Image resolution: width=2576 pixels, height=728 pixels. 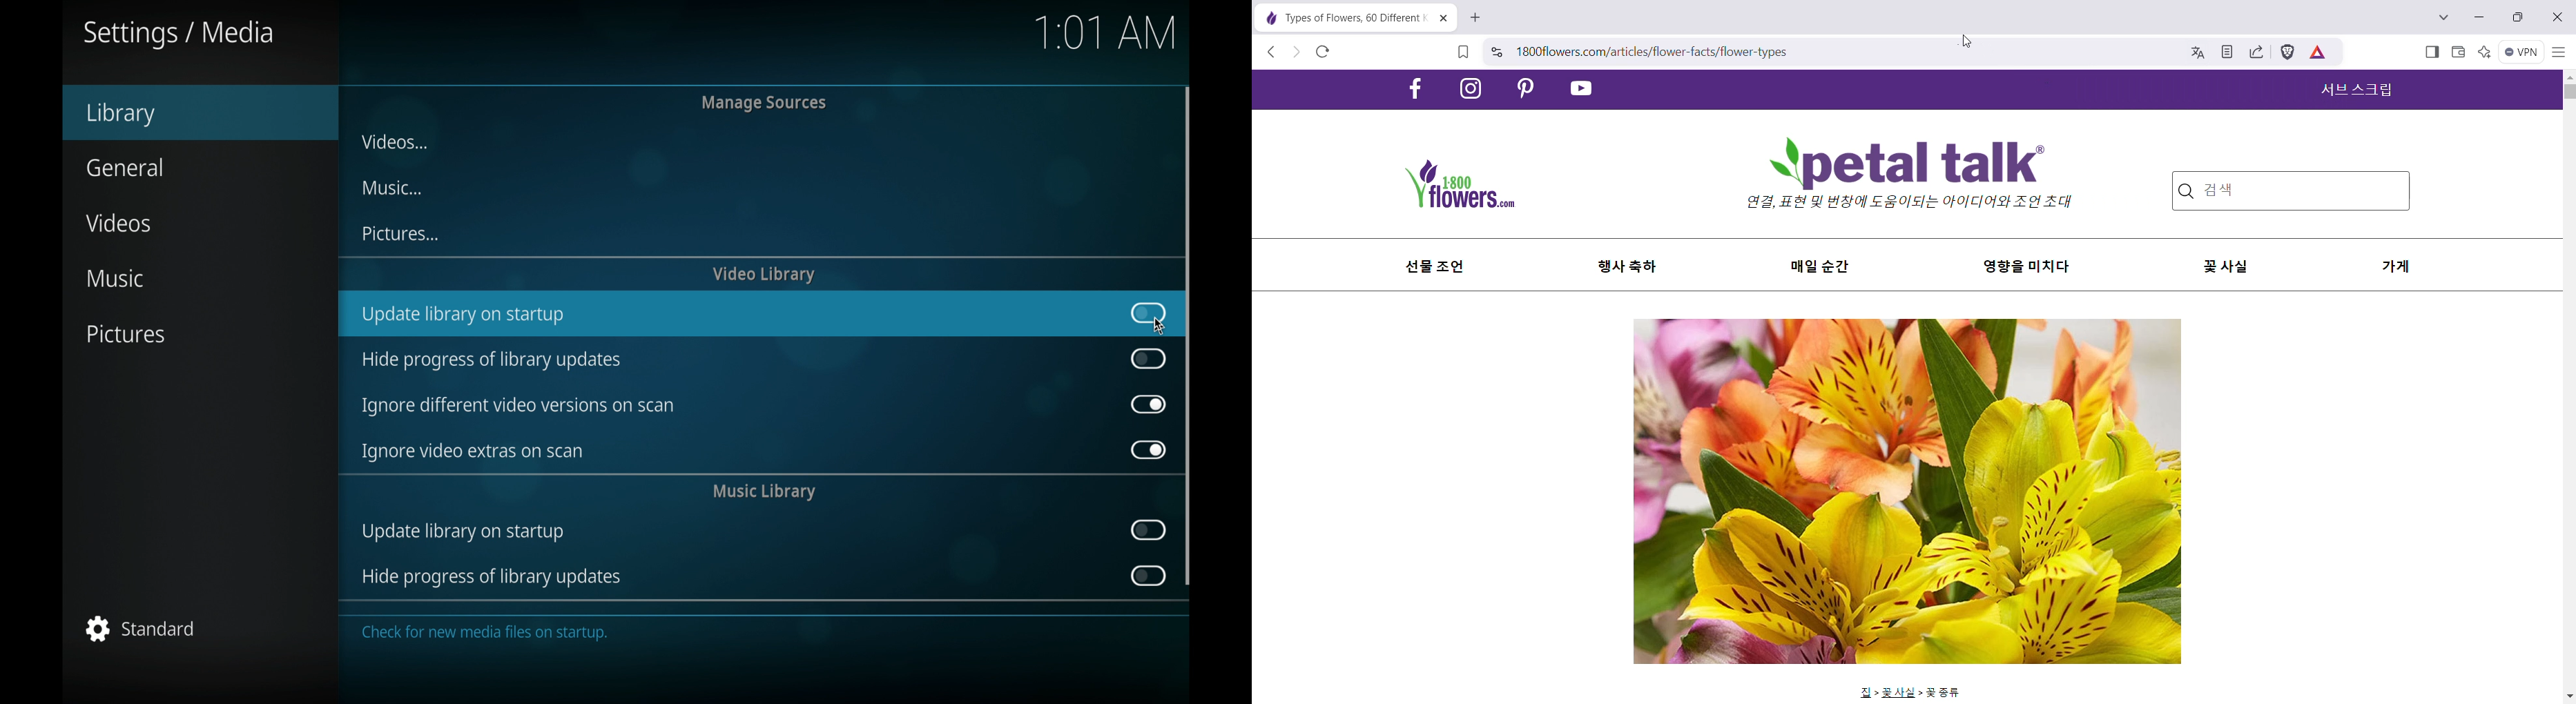 I want to click on general, so click(x=125, y=167).